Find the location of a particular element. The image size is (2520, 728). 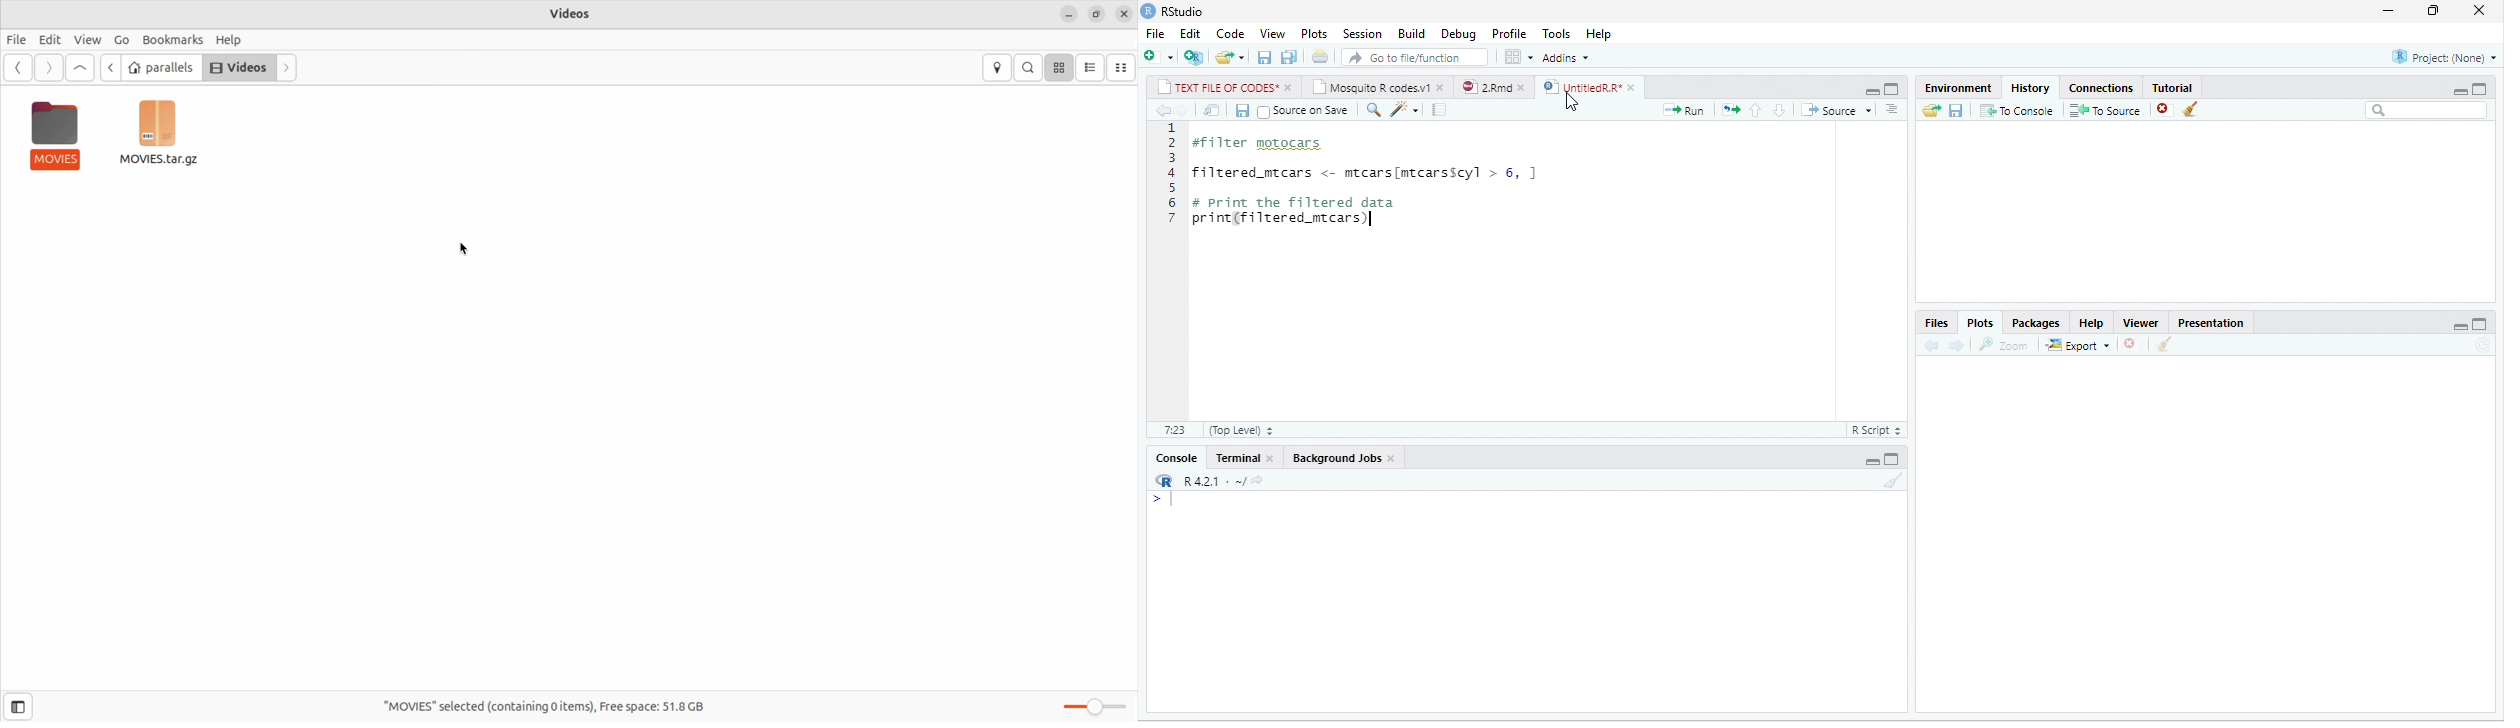

close is located at coordinates (1442, 89).